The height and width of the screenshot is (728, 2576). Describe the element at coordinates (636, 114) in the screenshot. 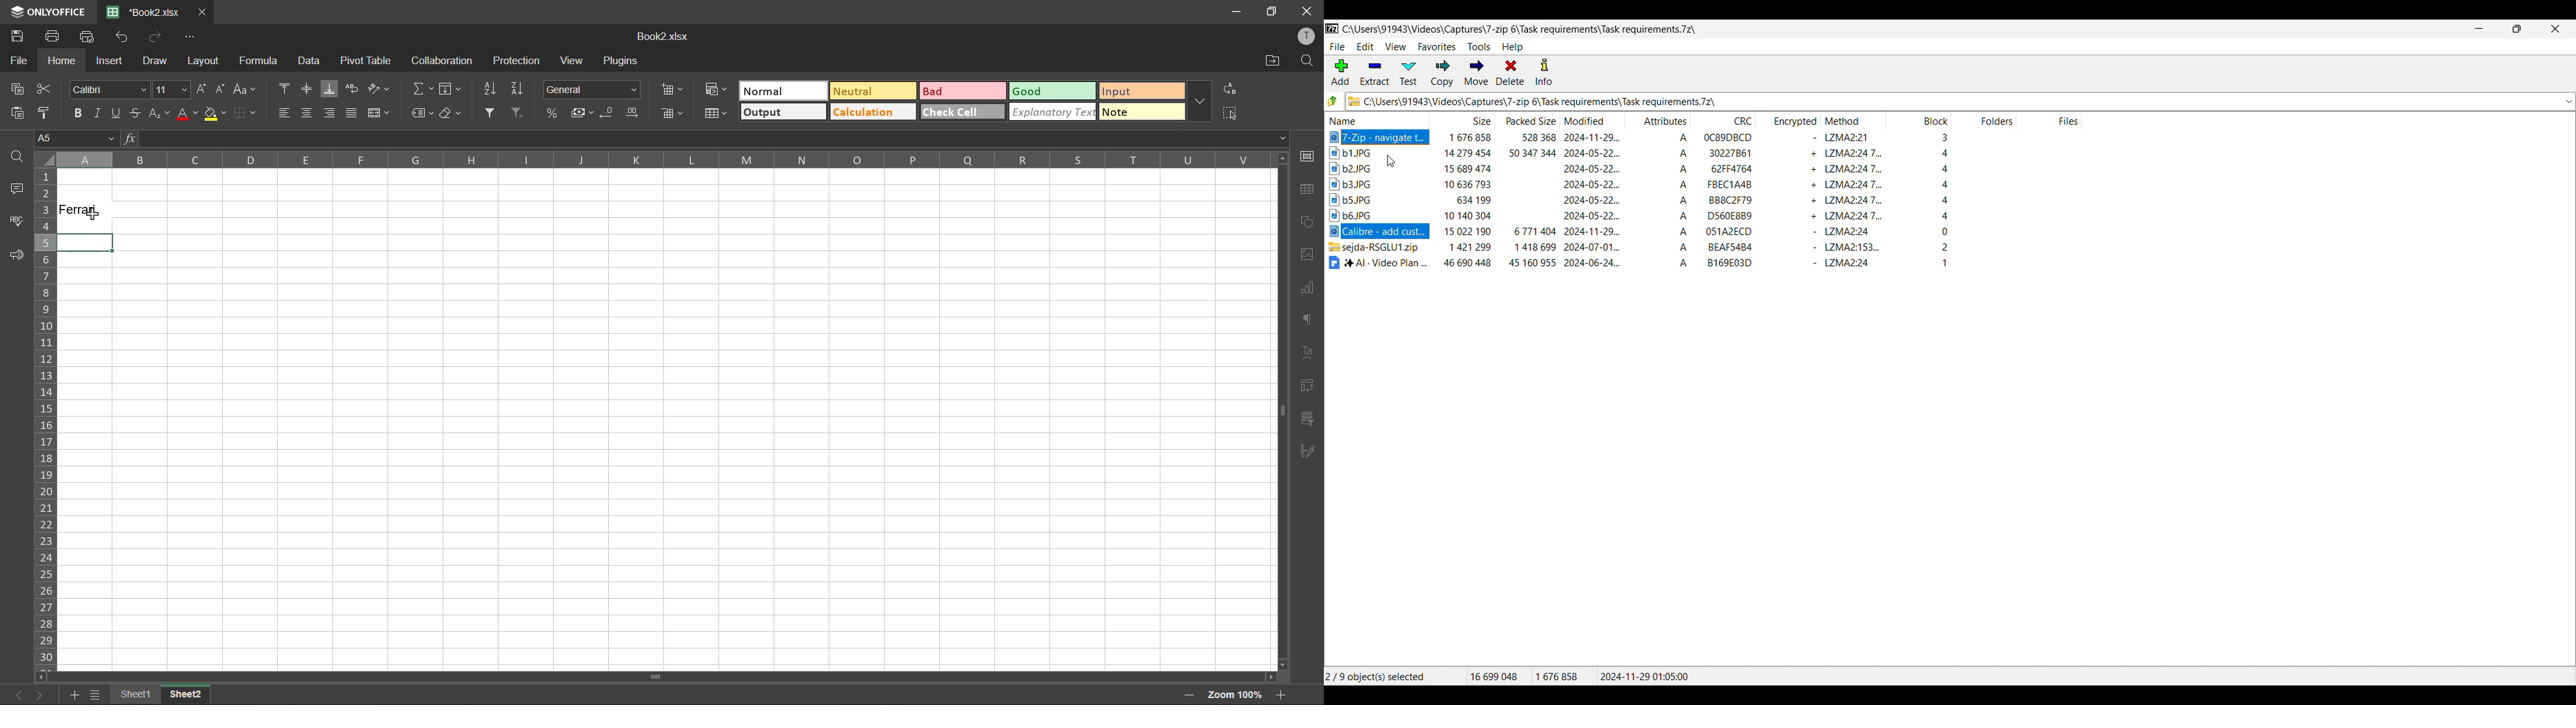

I see `increase decimal` at that location.